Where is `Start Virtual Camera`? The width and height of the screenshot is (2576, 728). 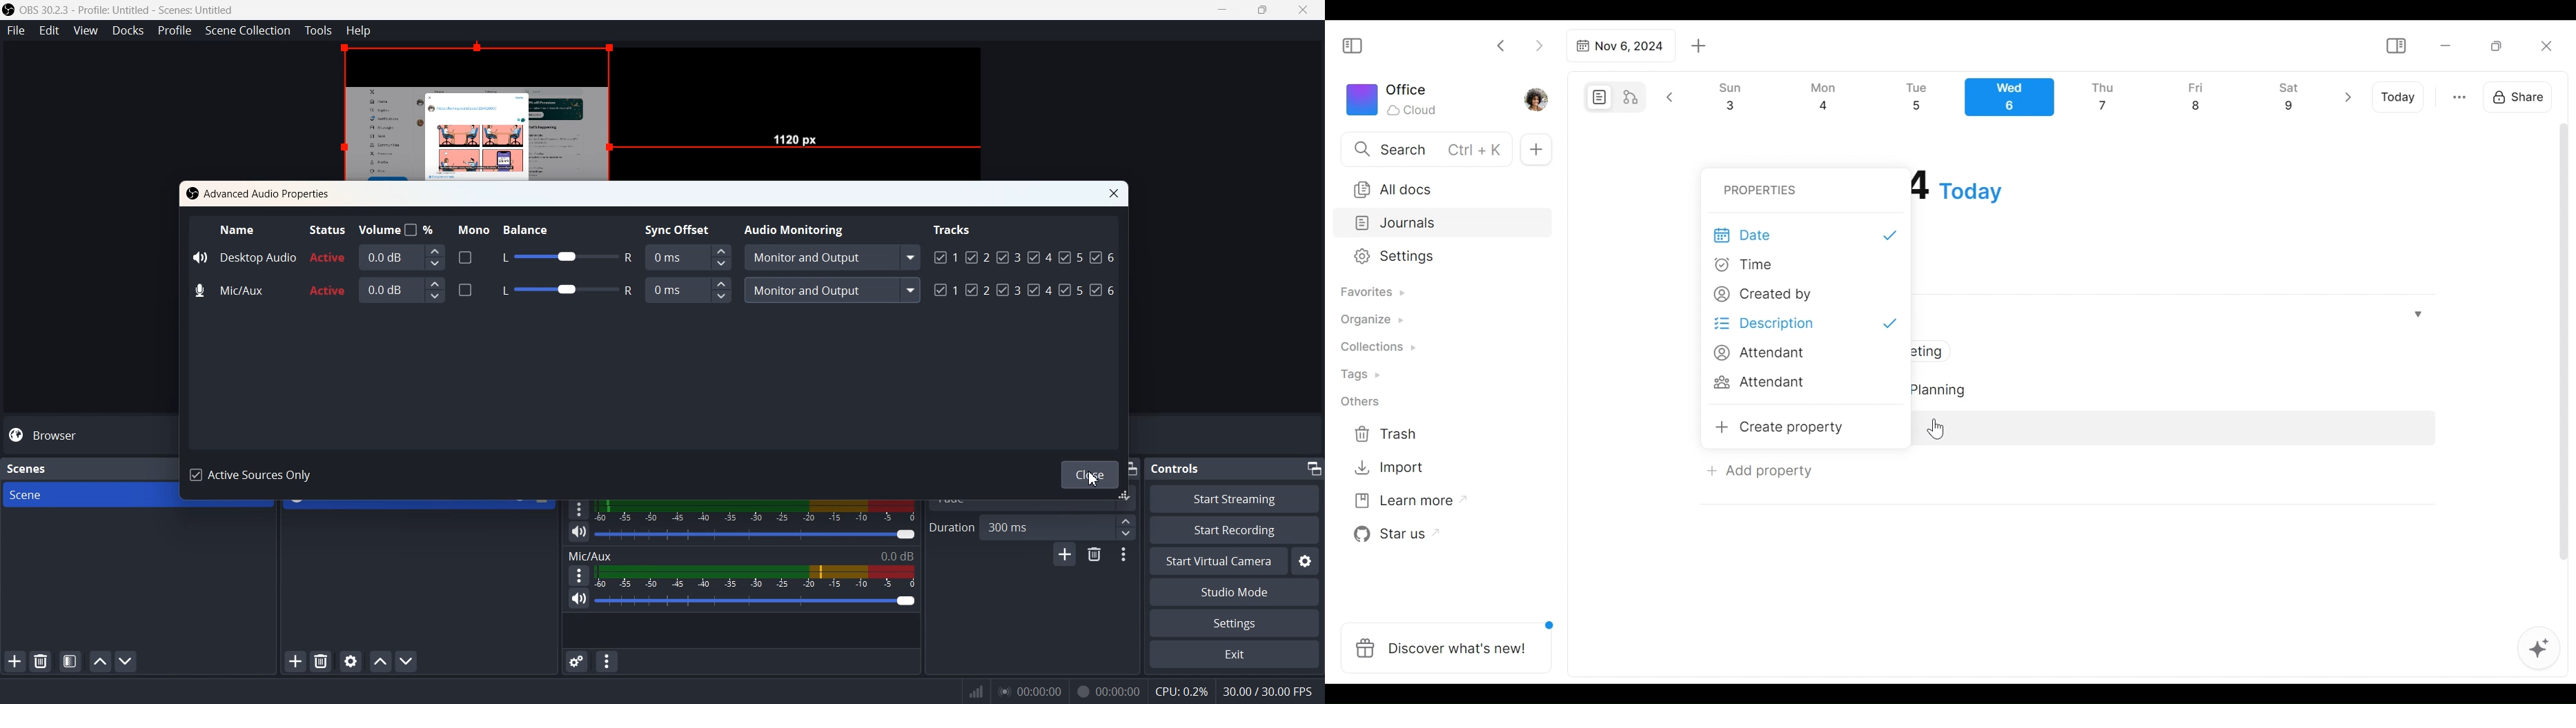
Start Virtual Camera is located at coordinates (1216, 561).